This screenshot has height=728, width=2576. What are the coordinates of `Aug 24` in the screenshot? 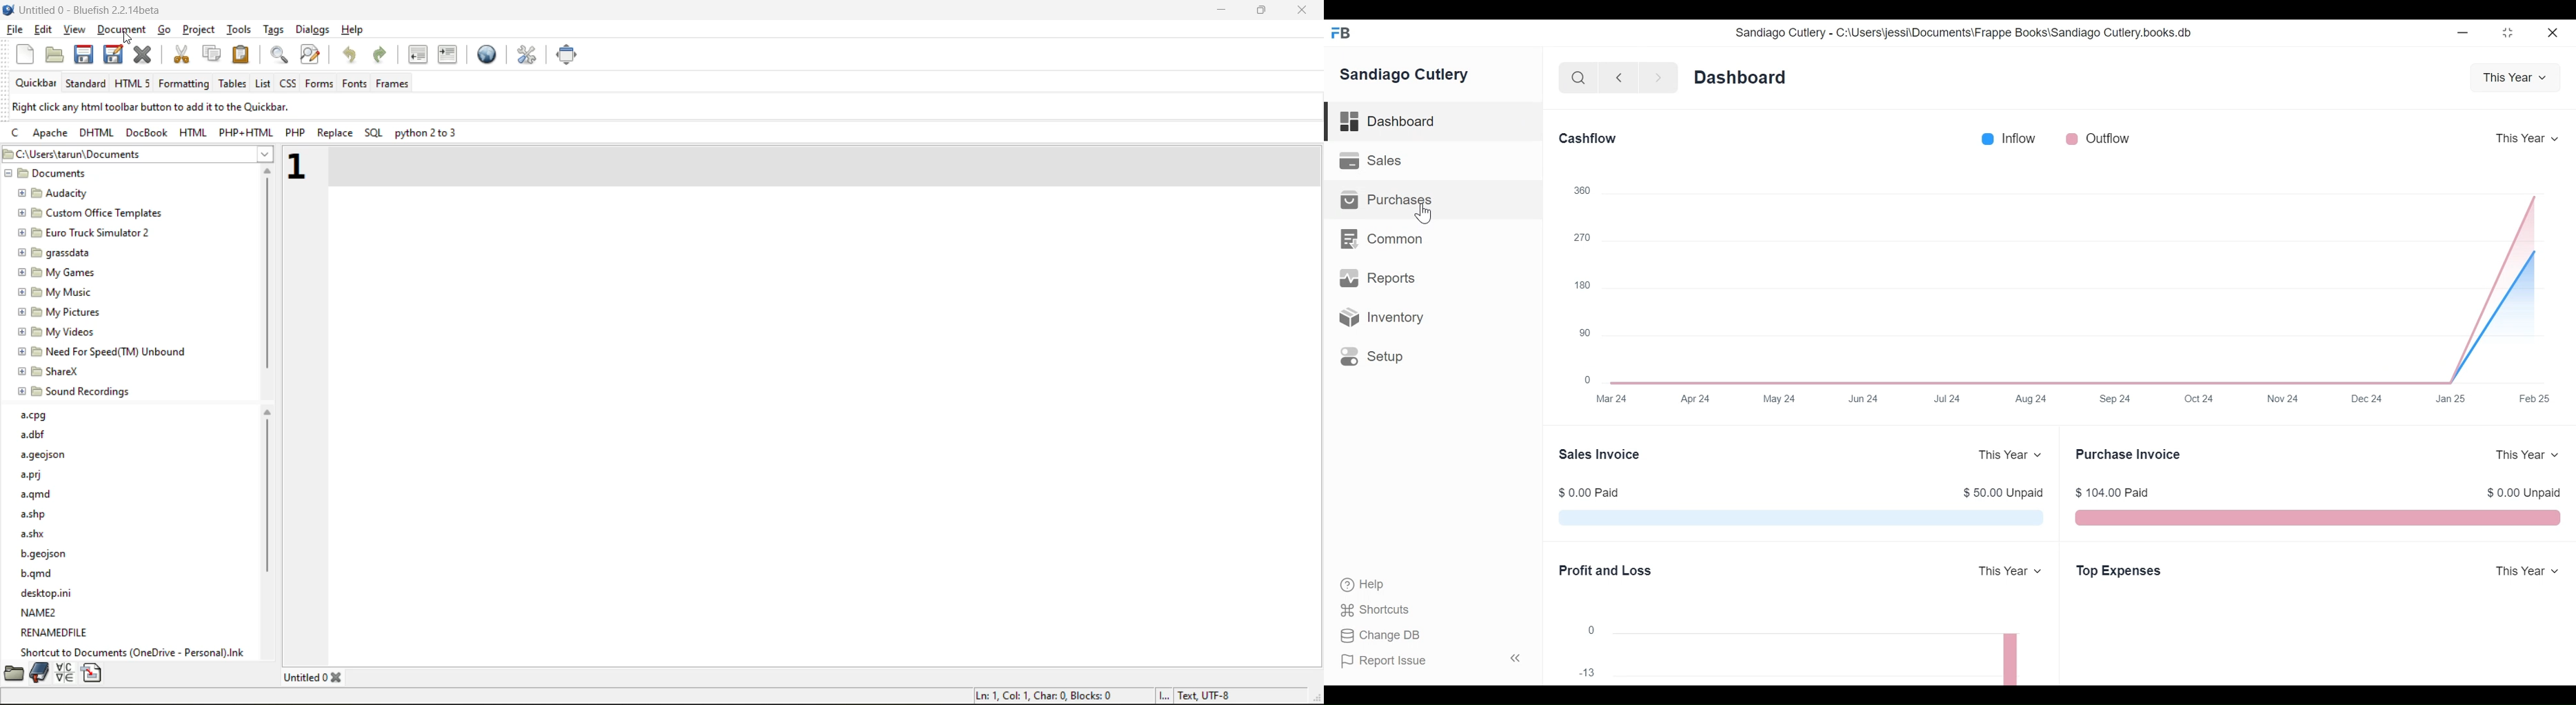 It's located at (2033, 399).